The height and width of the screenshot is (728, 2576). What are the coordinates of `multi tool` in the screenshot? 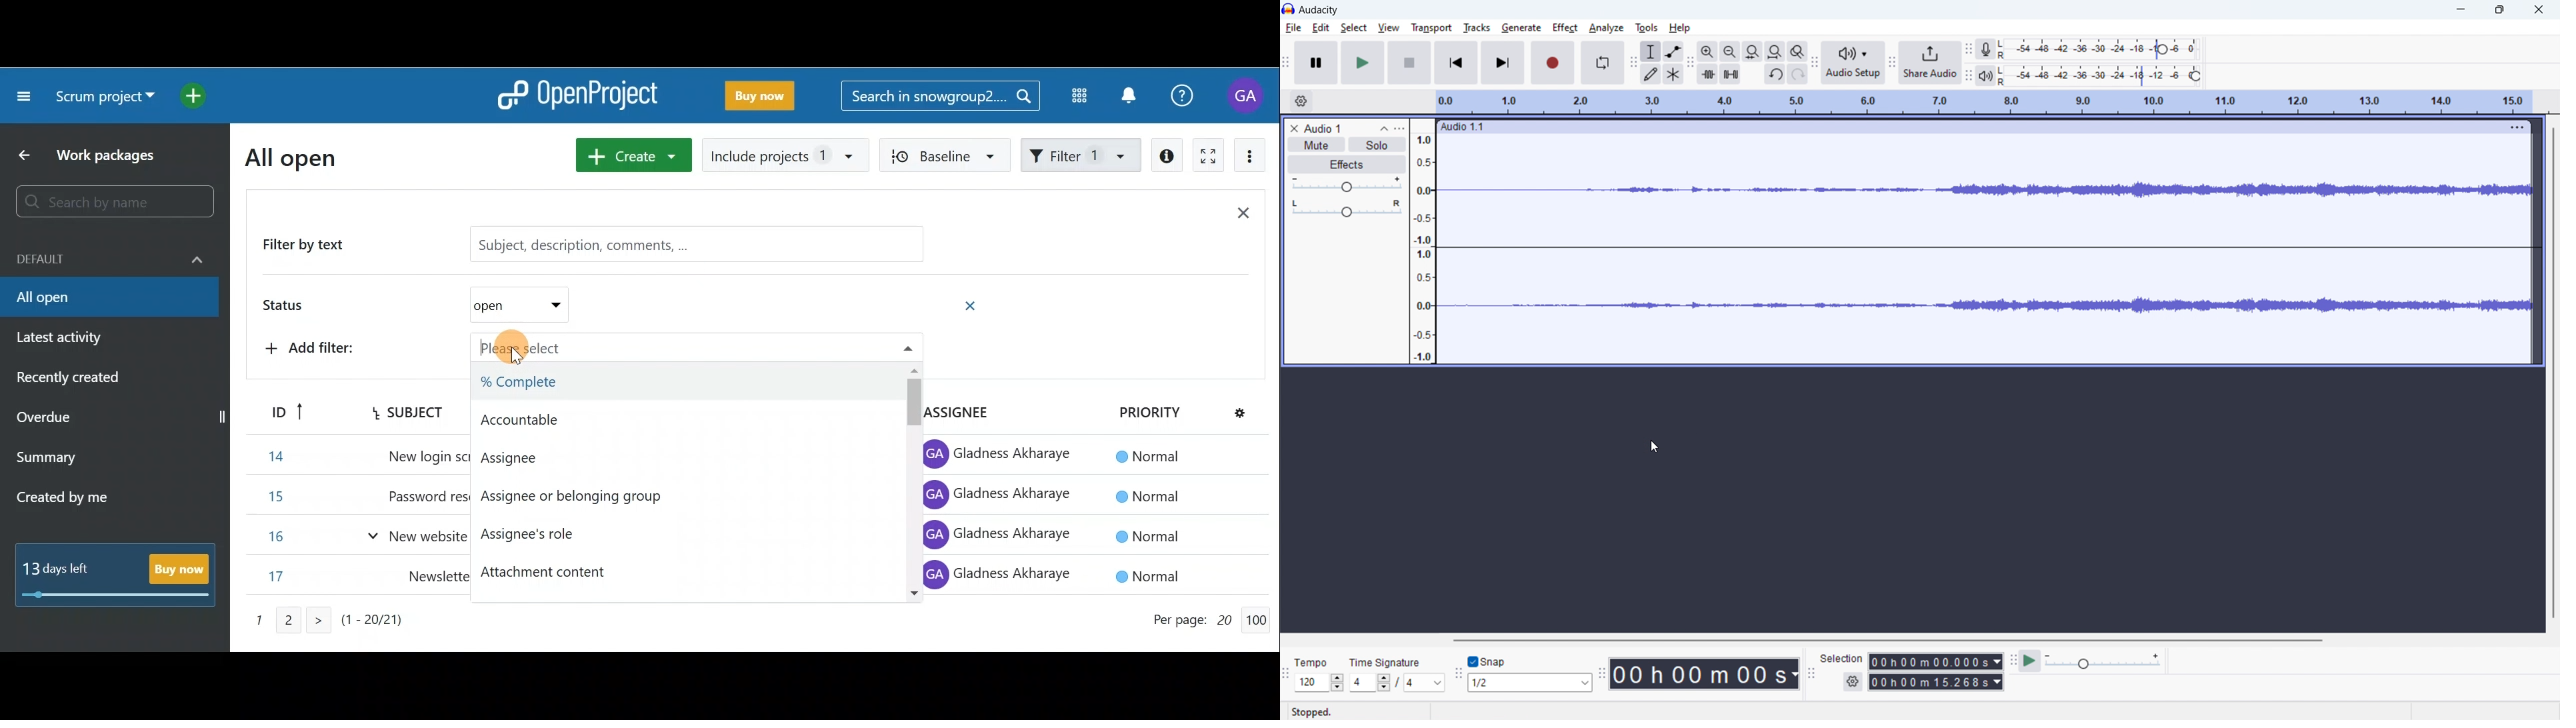 It's located at (1673, 74).